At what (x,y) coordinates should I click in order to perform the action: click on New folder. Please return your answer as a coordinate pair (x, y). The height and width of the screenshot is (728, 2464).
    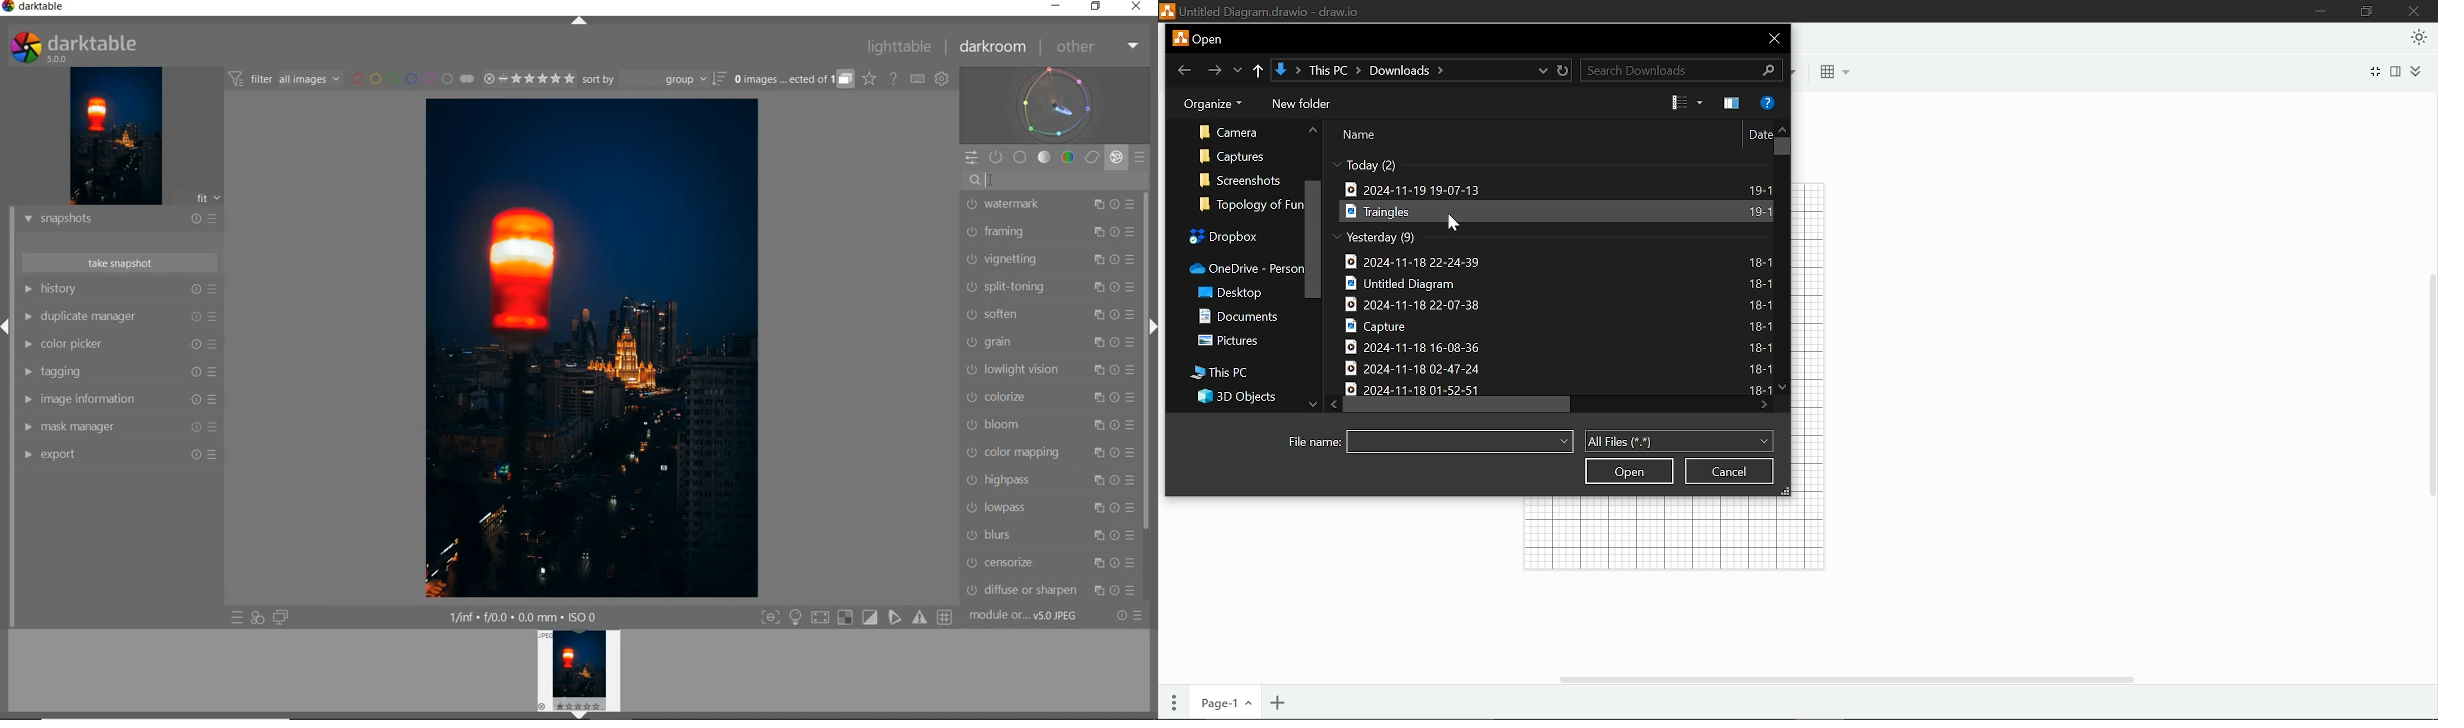
    Looking at the image, I should click on (1300, 104).